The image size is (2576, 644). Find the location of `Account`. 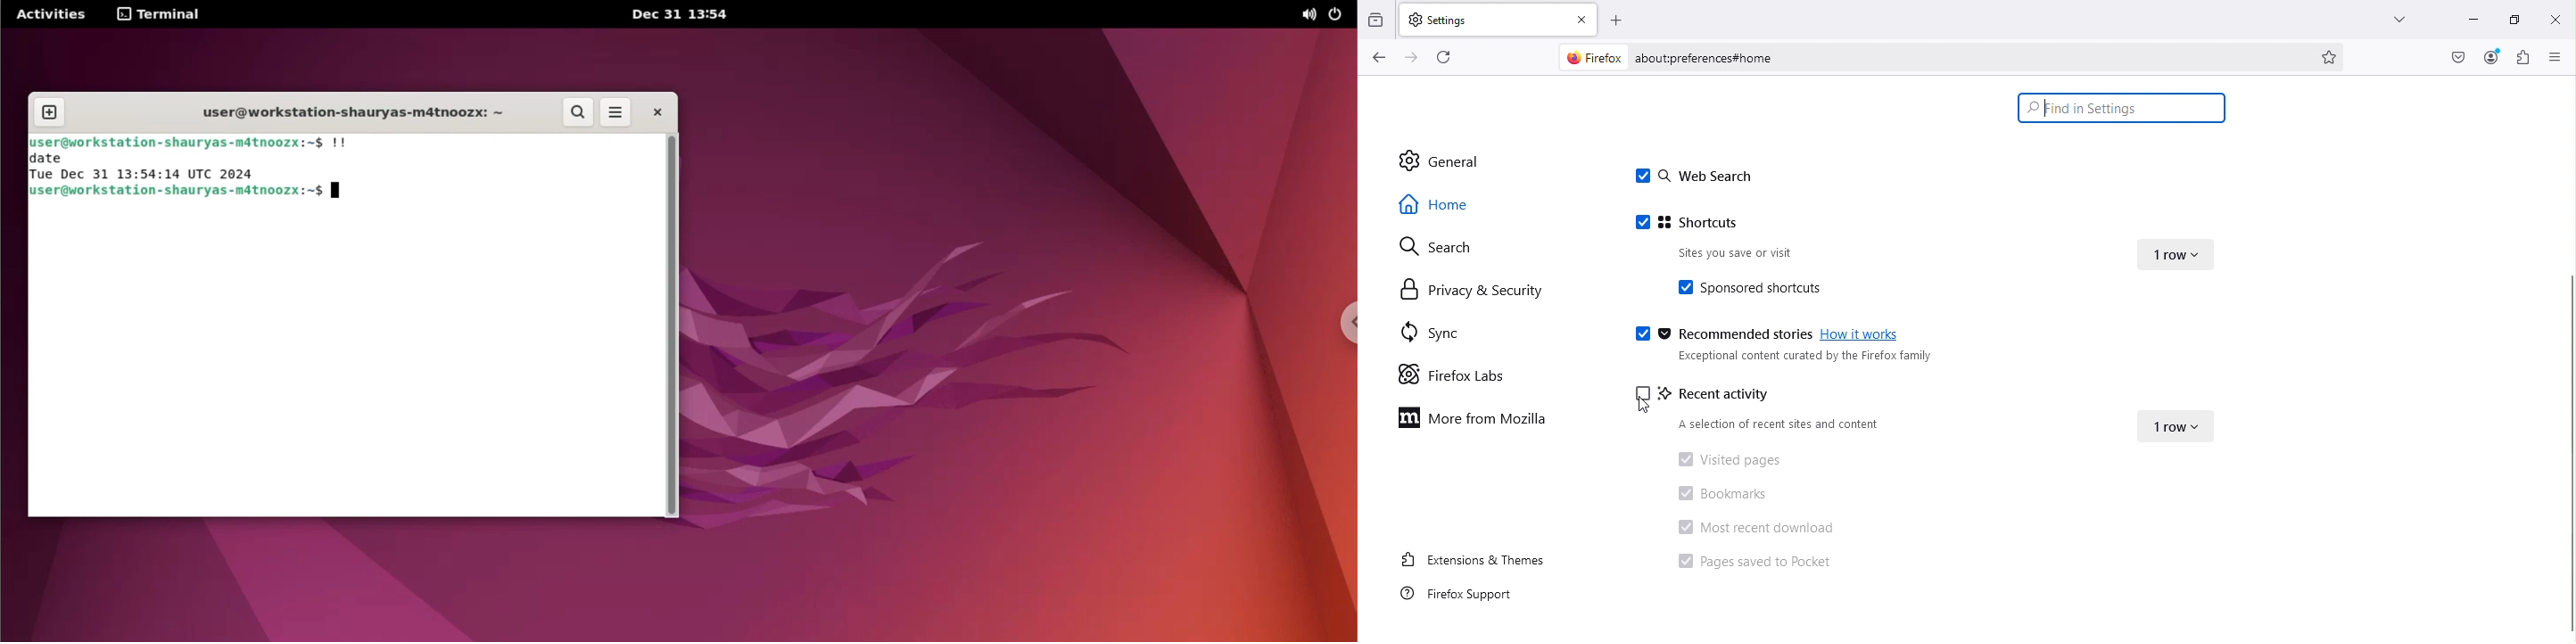

Account is located at coordinates (2491, 57).